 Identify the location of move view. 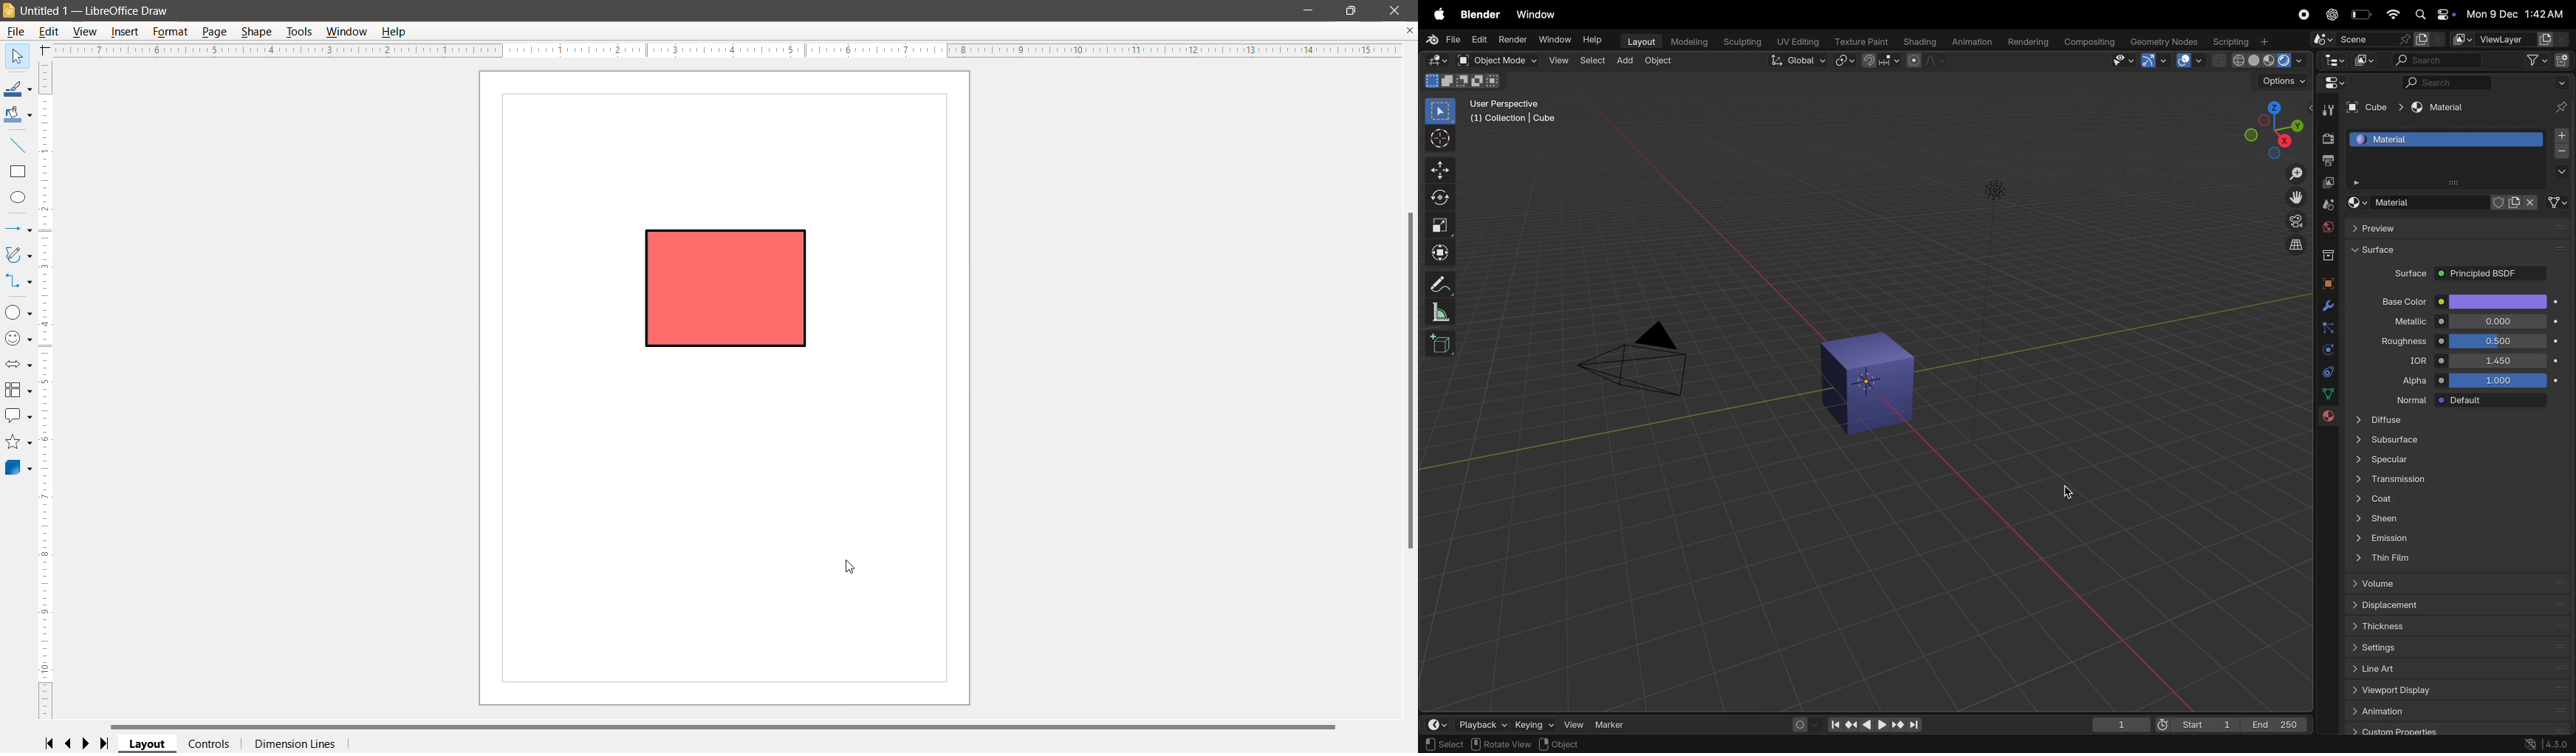
(2297, 197).